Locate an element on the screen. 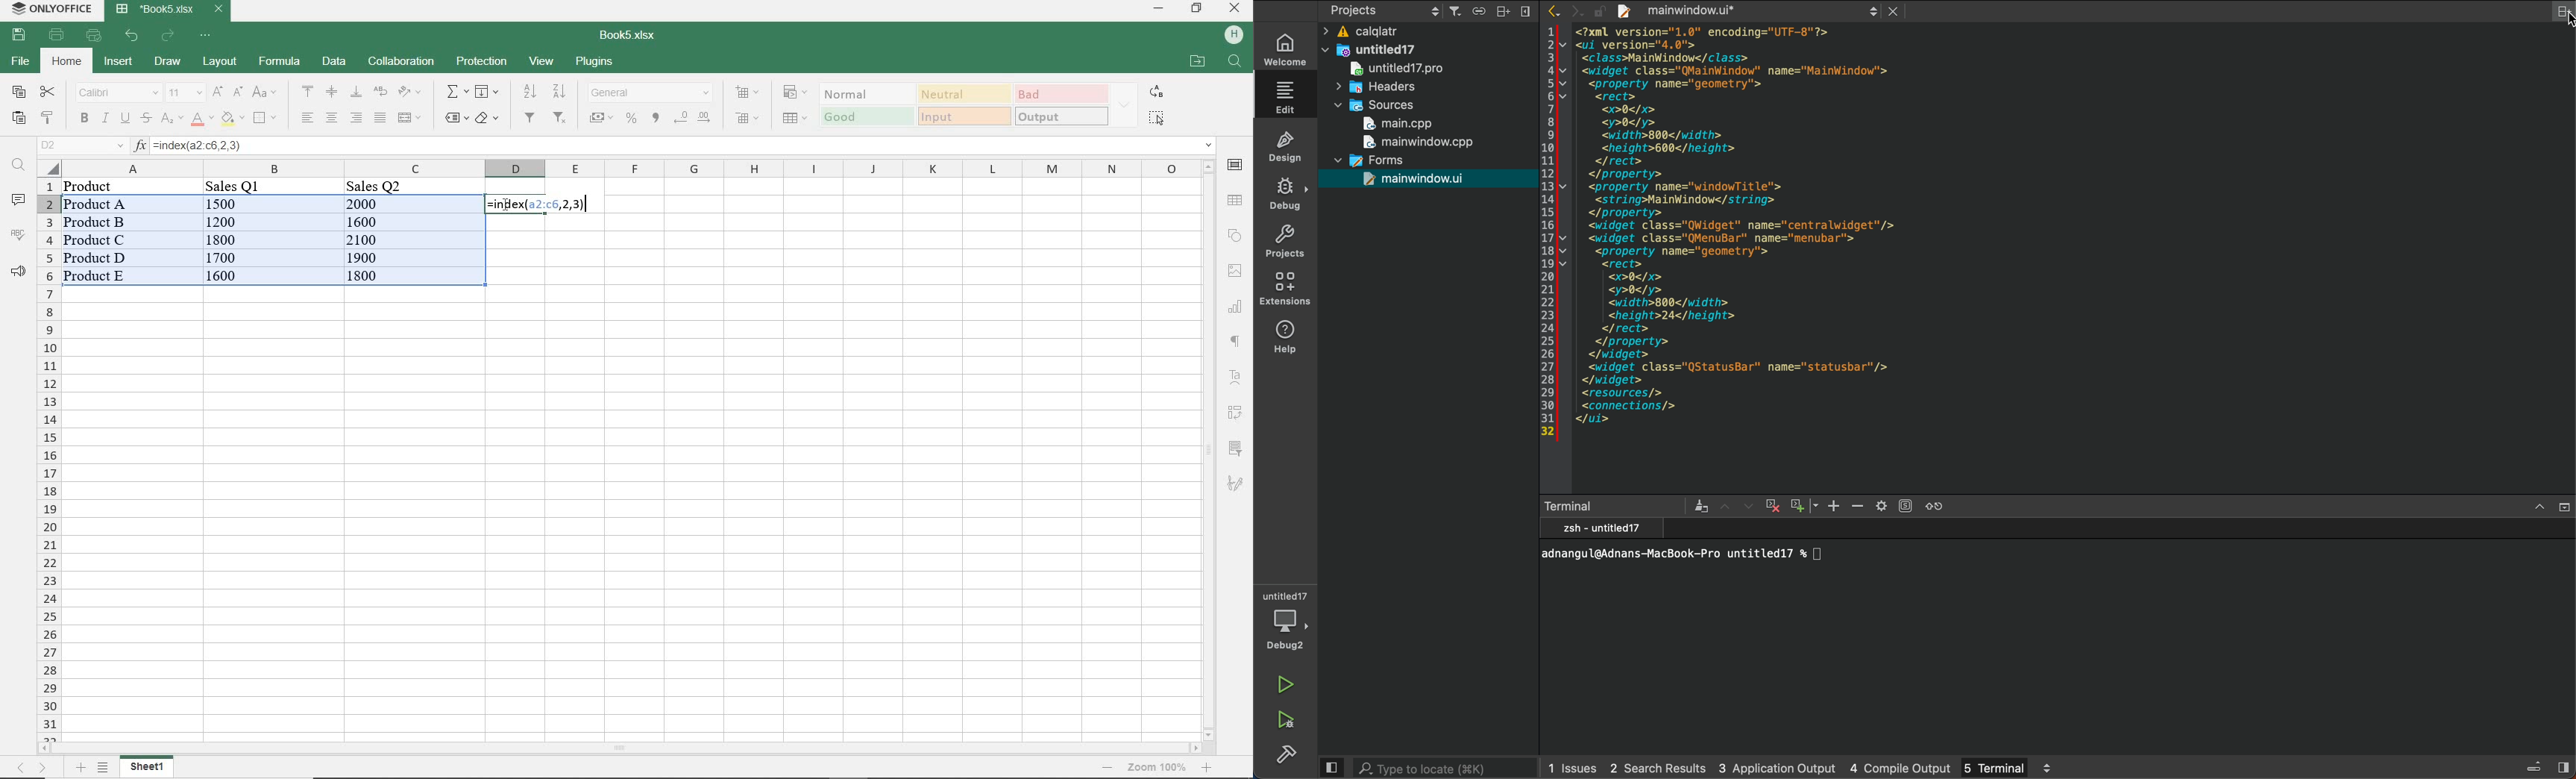  reset is located at coordinates (1937, 506).